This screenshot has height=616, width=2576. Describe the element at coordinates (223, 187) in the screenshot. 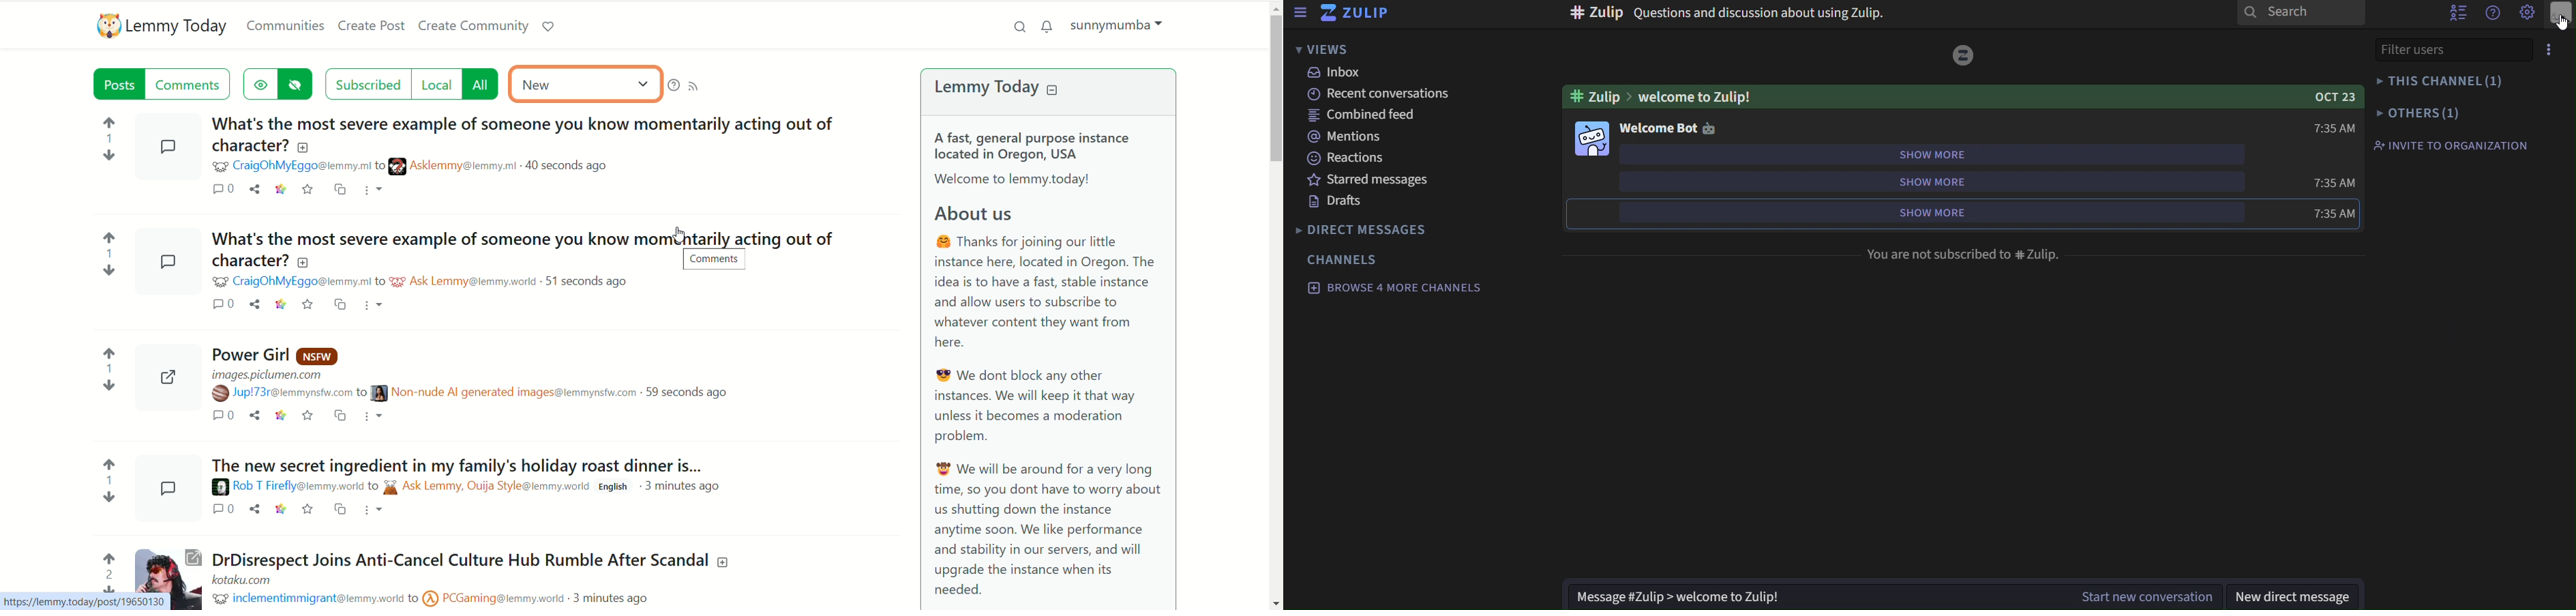

I see `comments` at that location.